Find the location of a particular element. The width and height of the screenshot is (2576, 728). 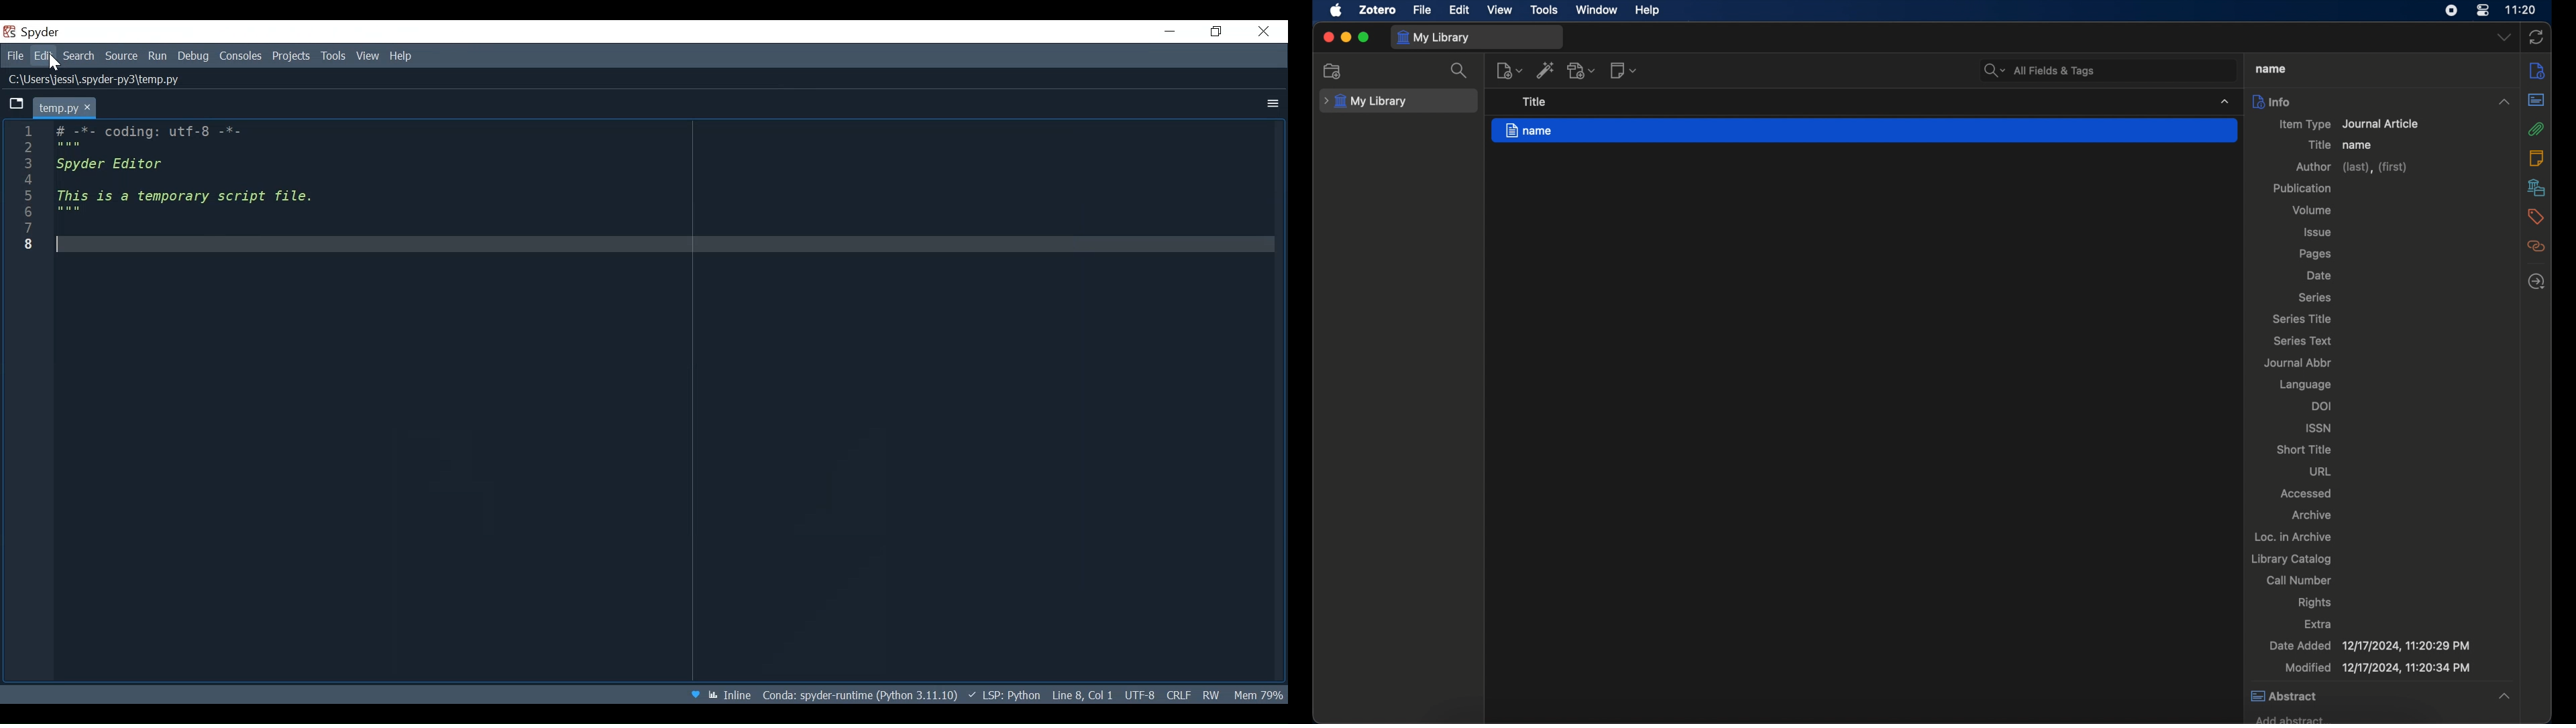

library catalog is located at coordinates (2291, 558).